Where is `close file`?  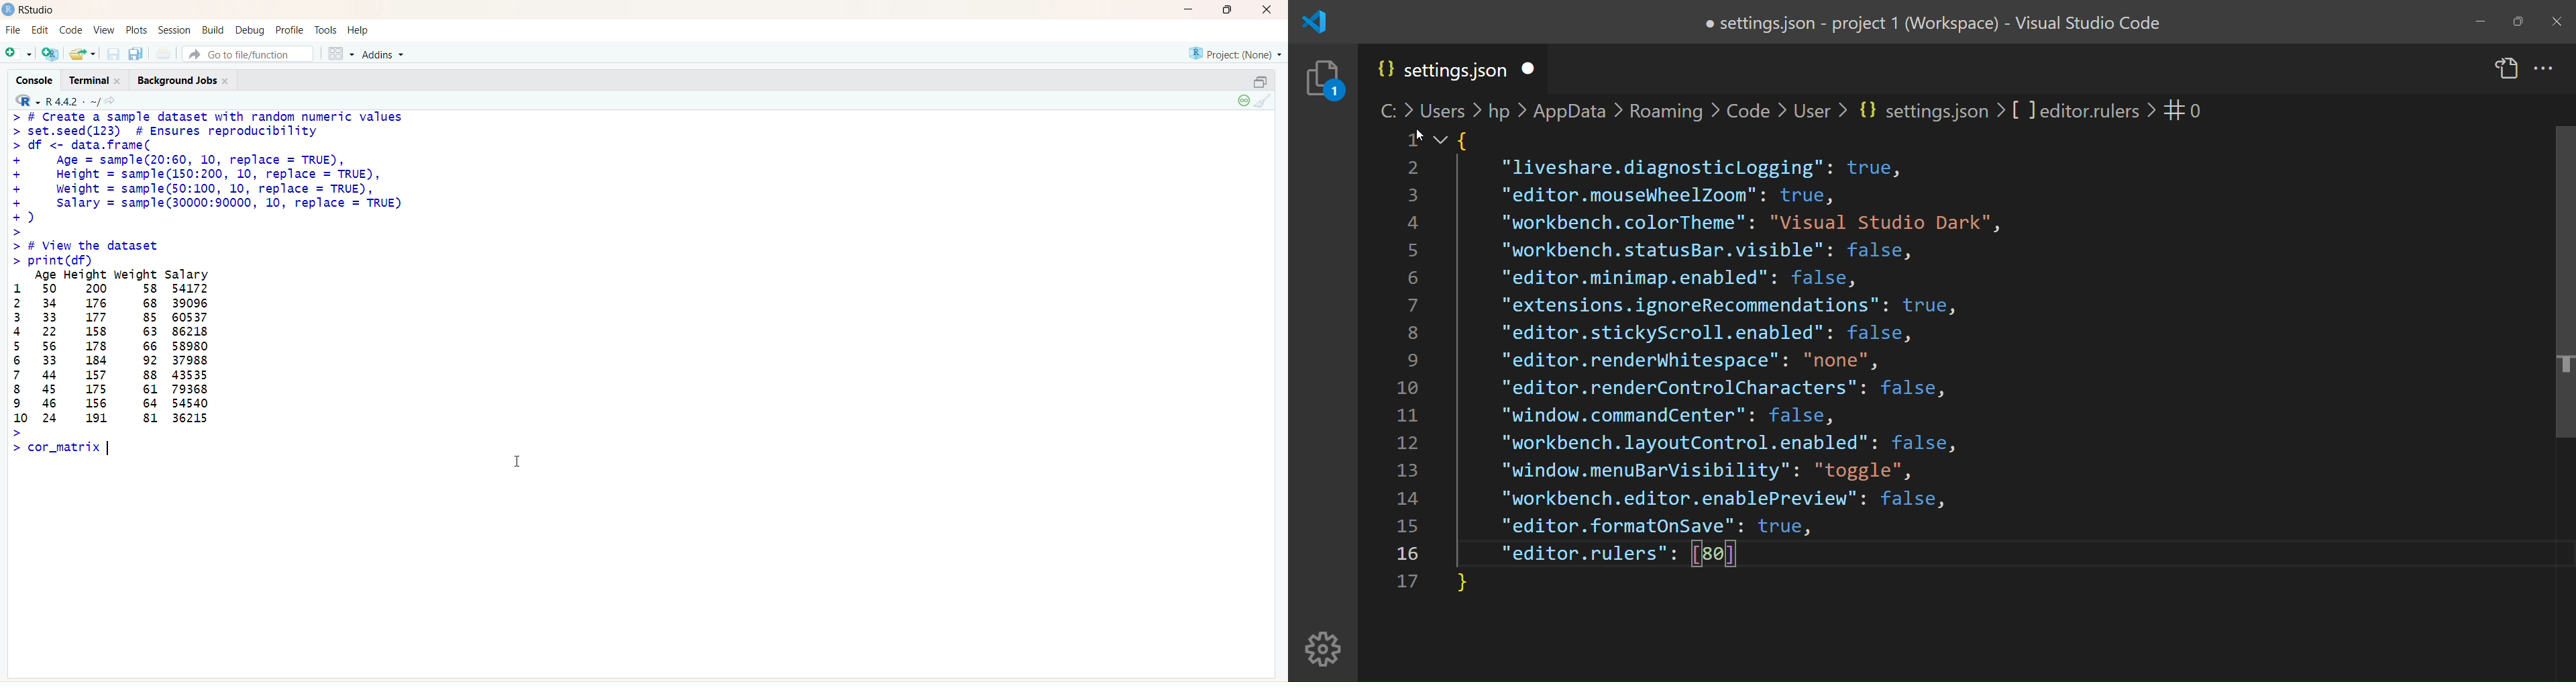
close file is located at coordinates (1535, 67).